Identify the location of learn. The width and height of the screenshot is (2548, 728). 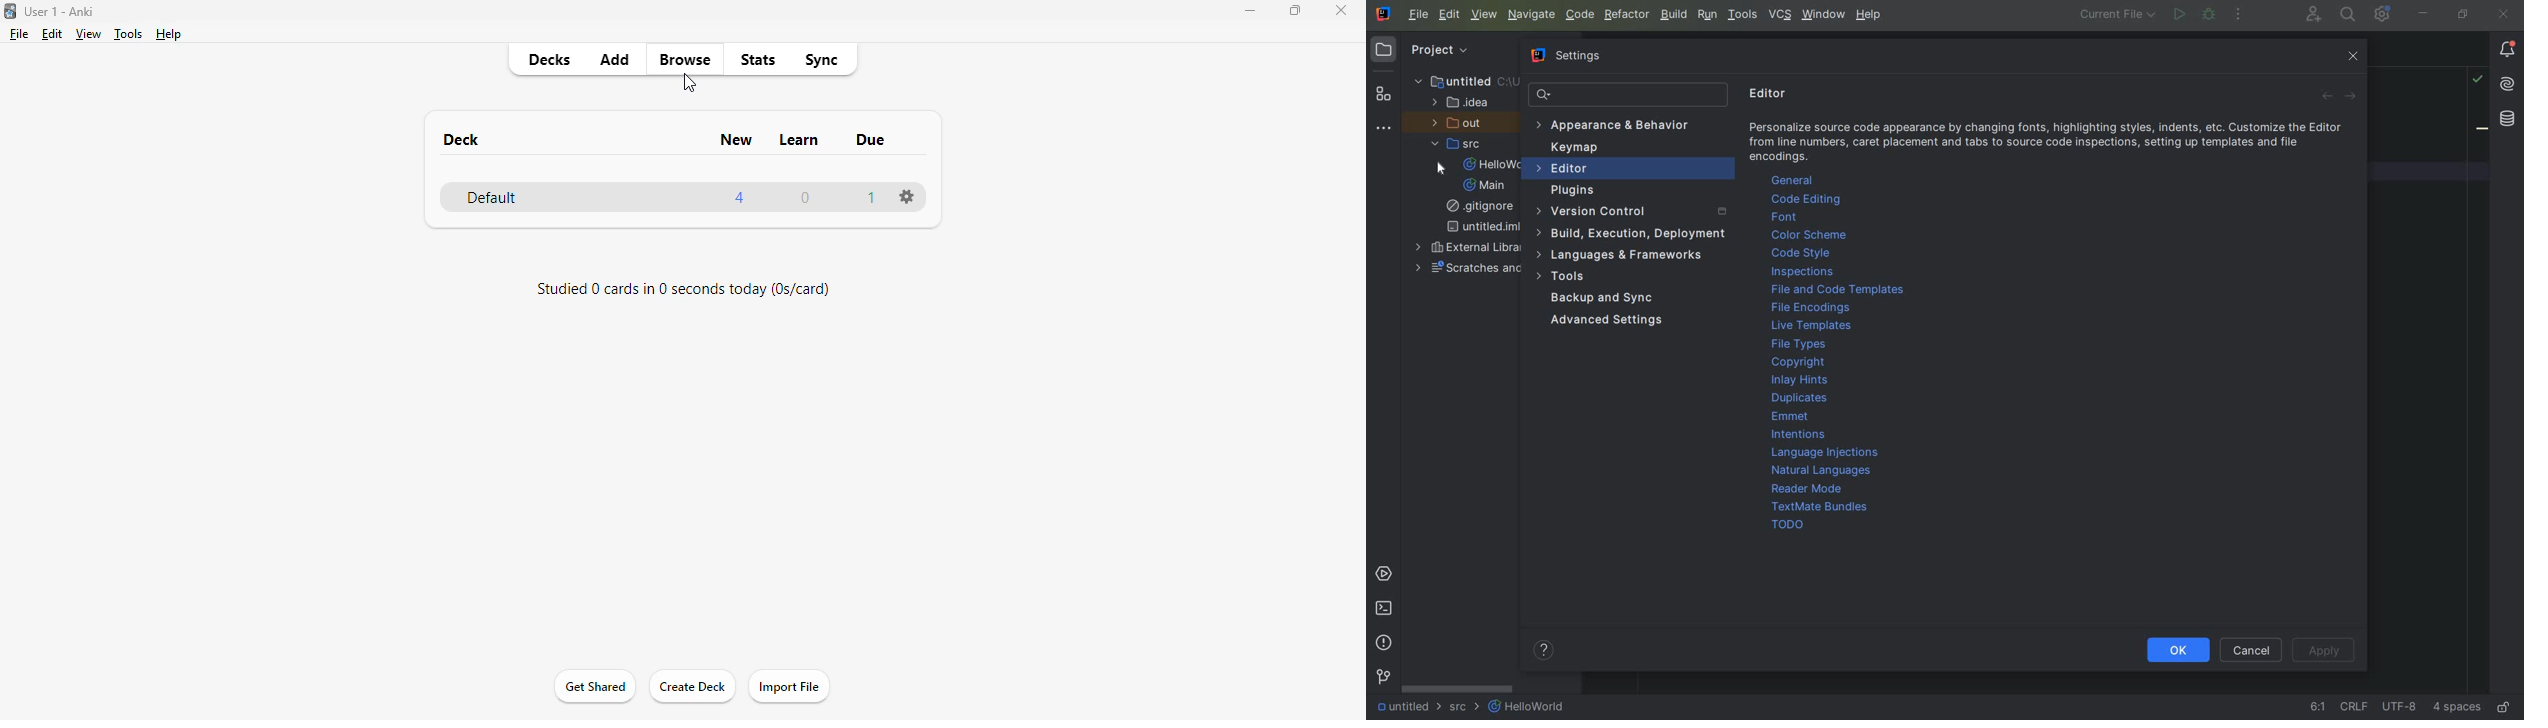
(800, 140).